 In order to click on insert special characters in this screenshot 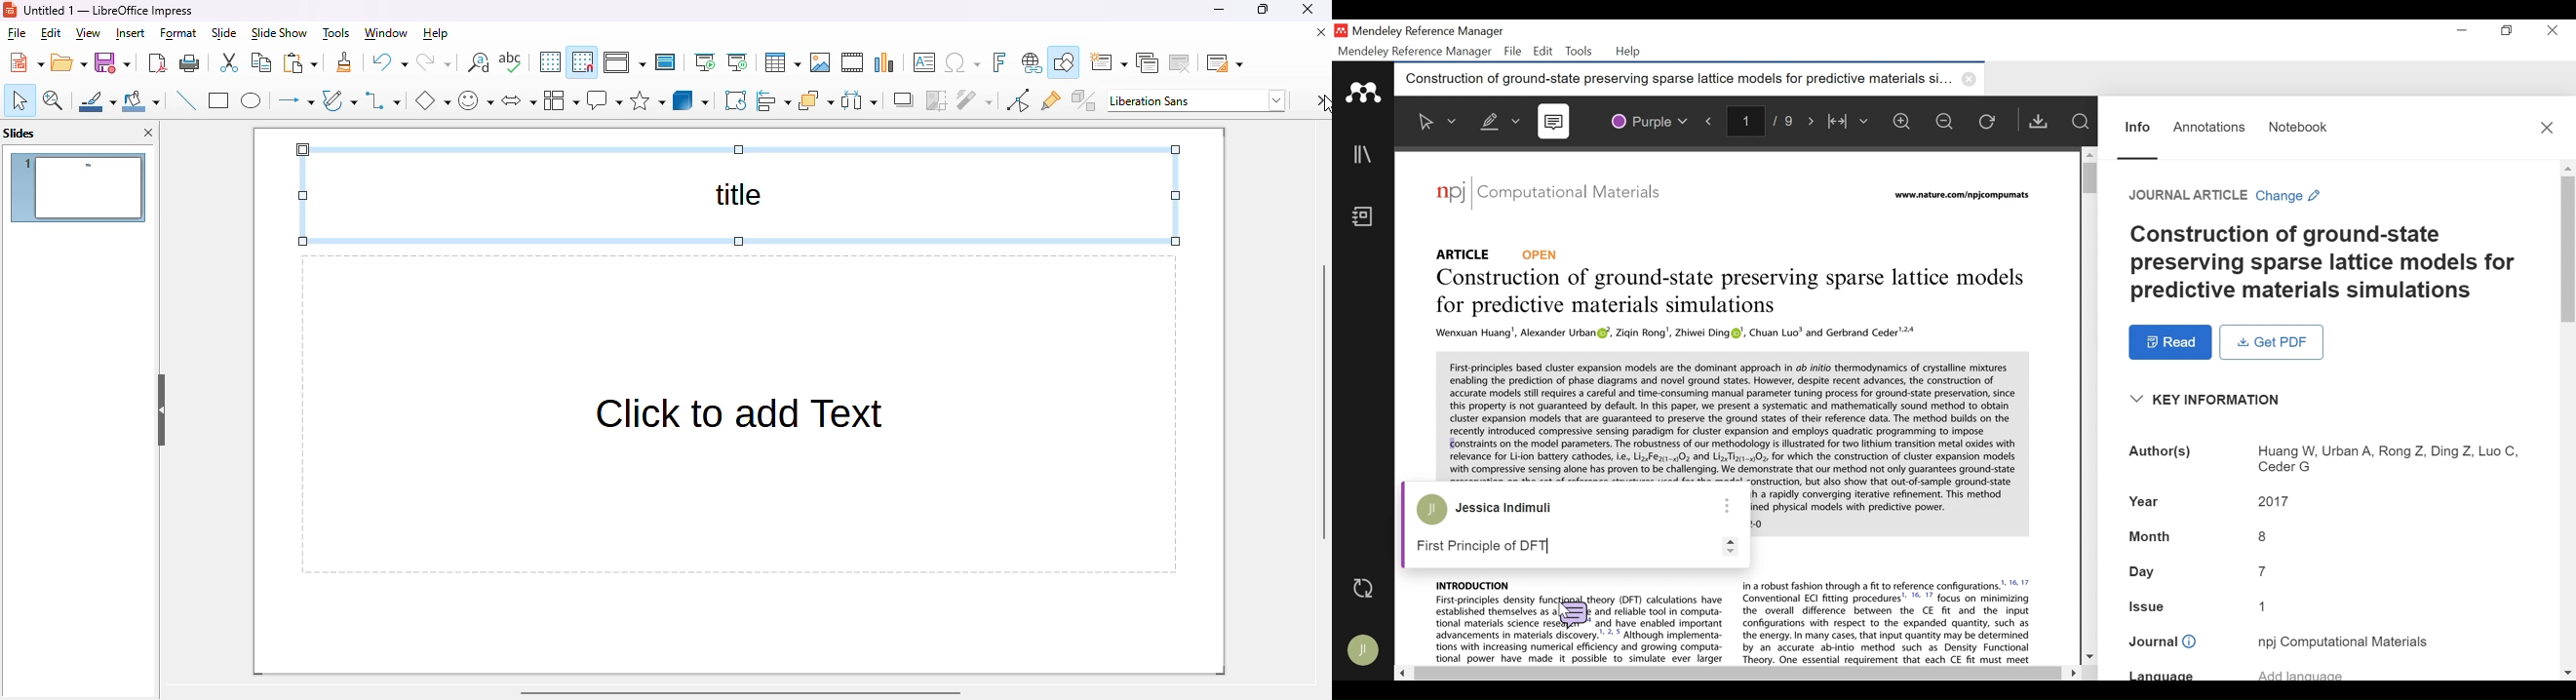, I will do `click(962, 62)`.